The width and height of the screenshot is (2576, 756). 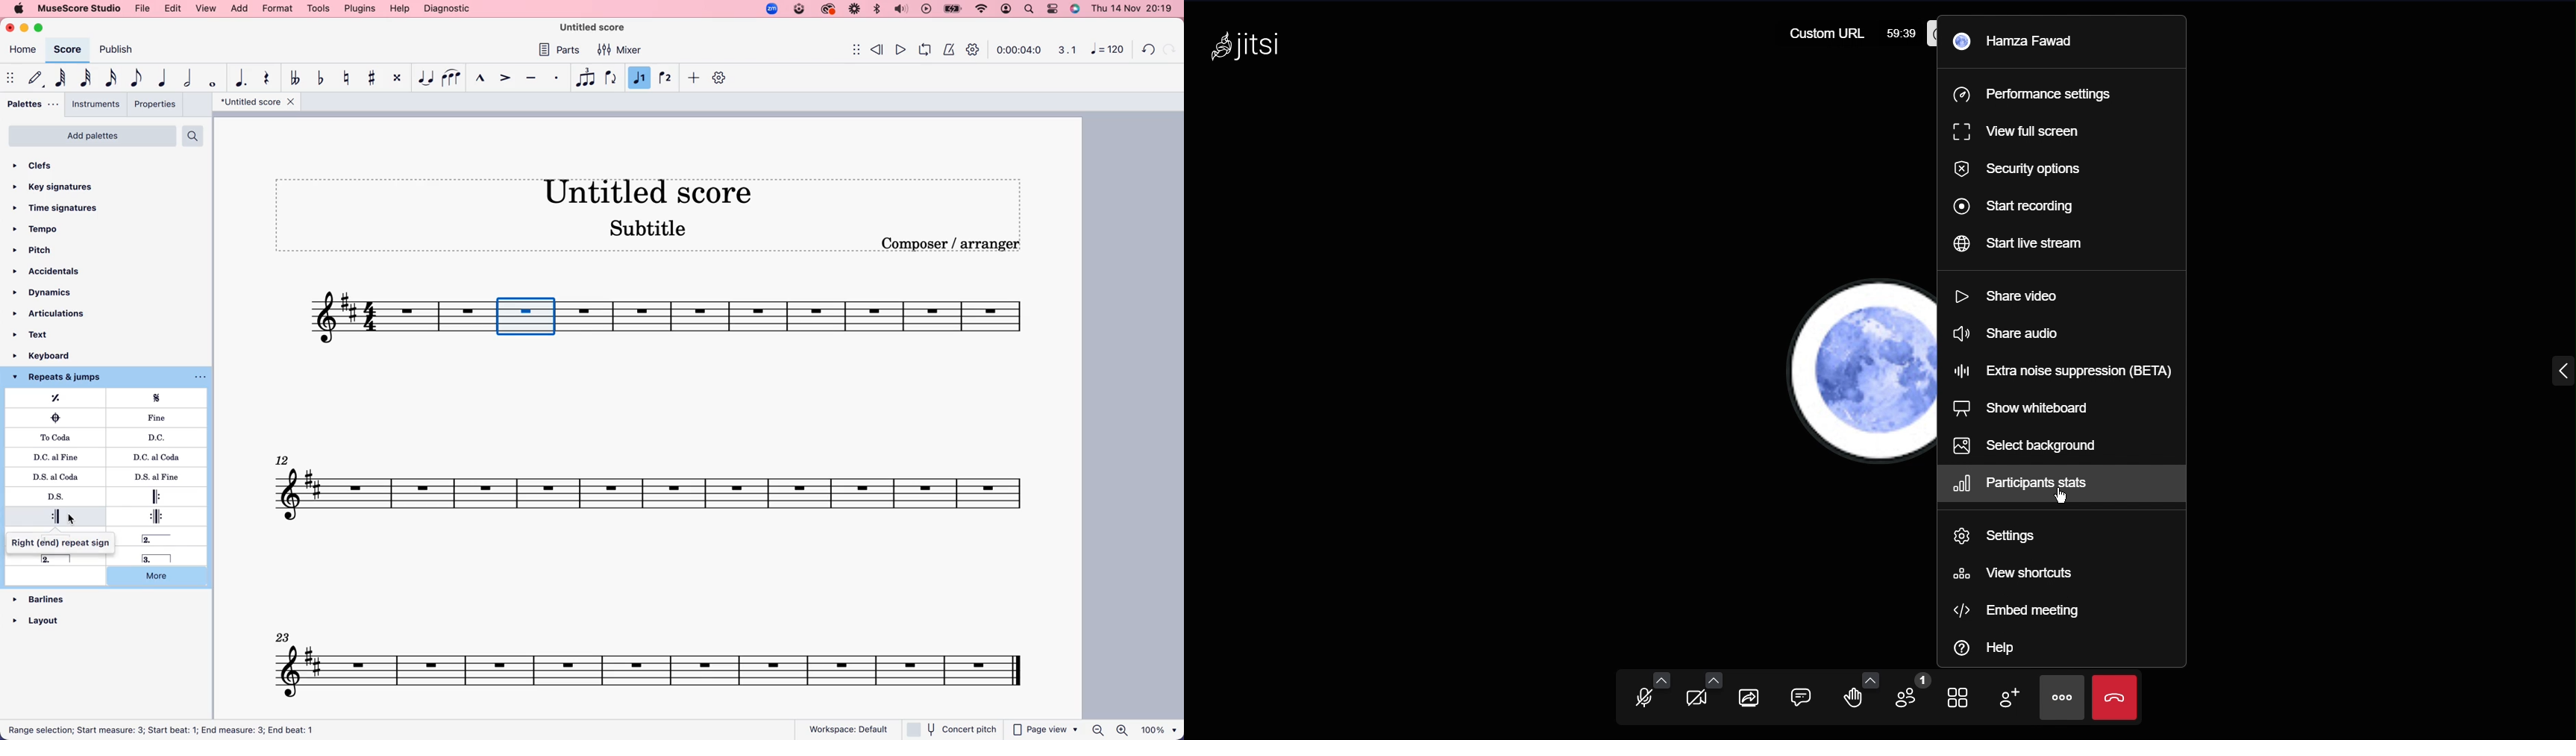 I want to click on close, so click(x=12, y=27).